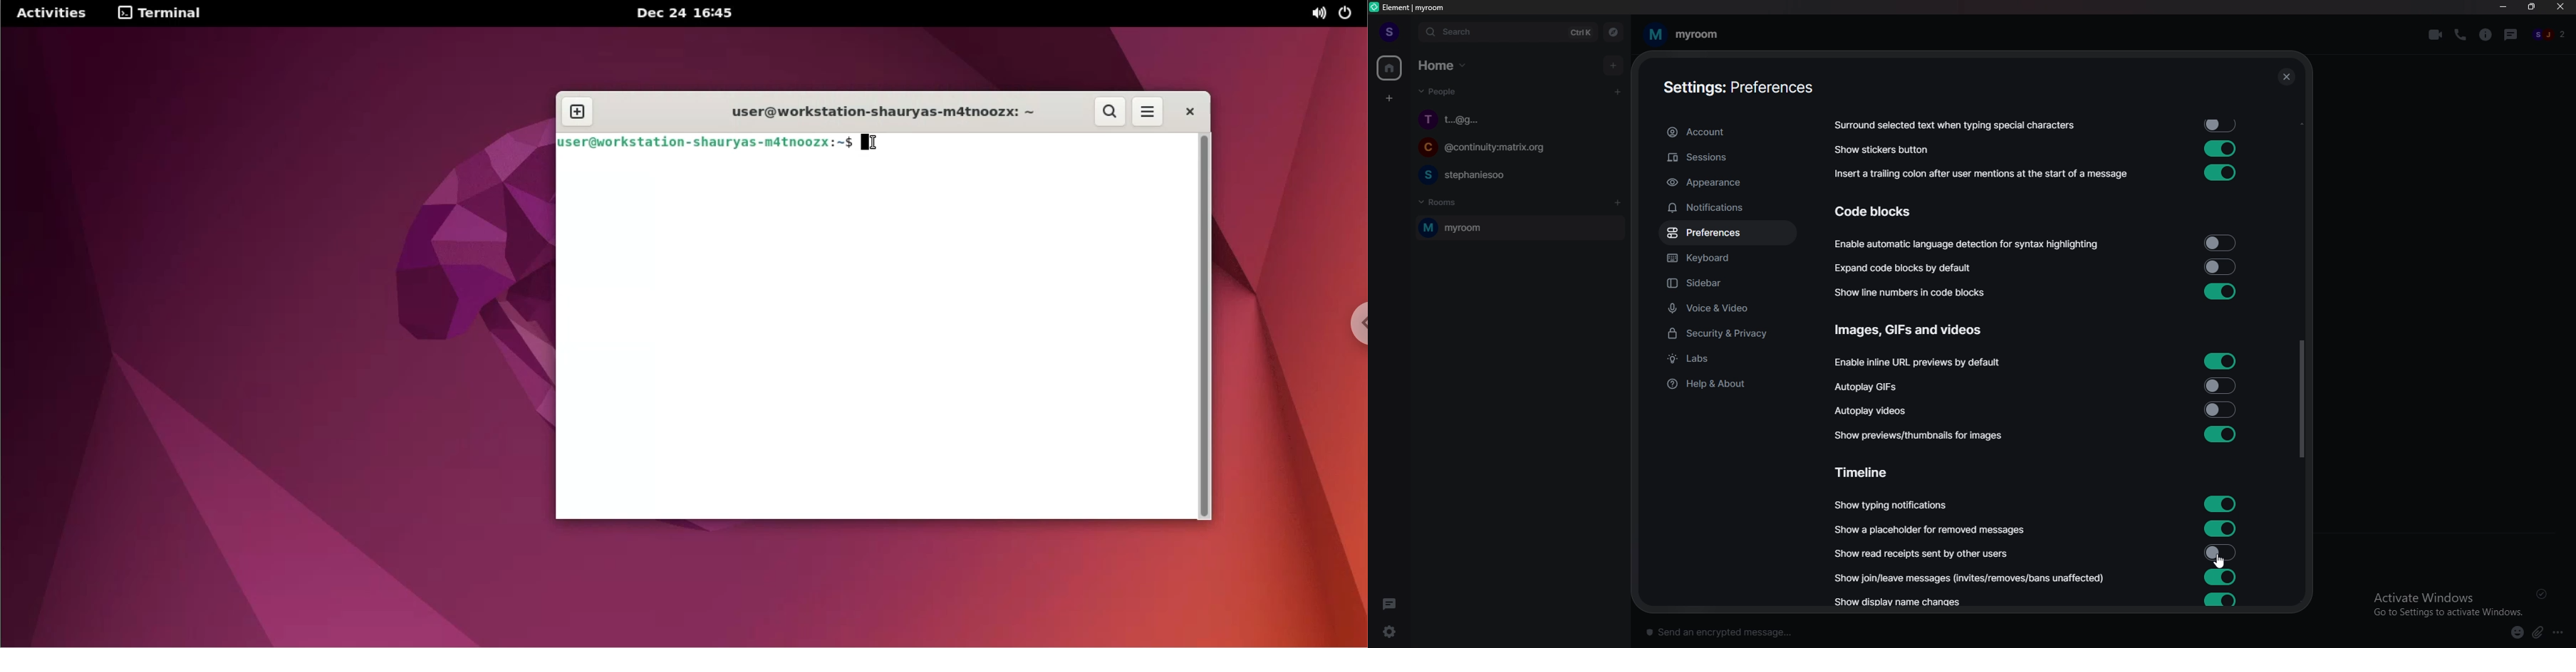  I want to click on , so click(2545, 594).